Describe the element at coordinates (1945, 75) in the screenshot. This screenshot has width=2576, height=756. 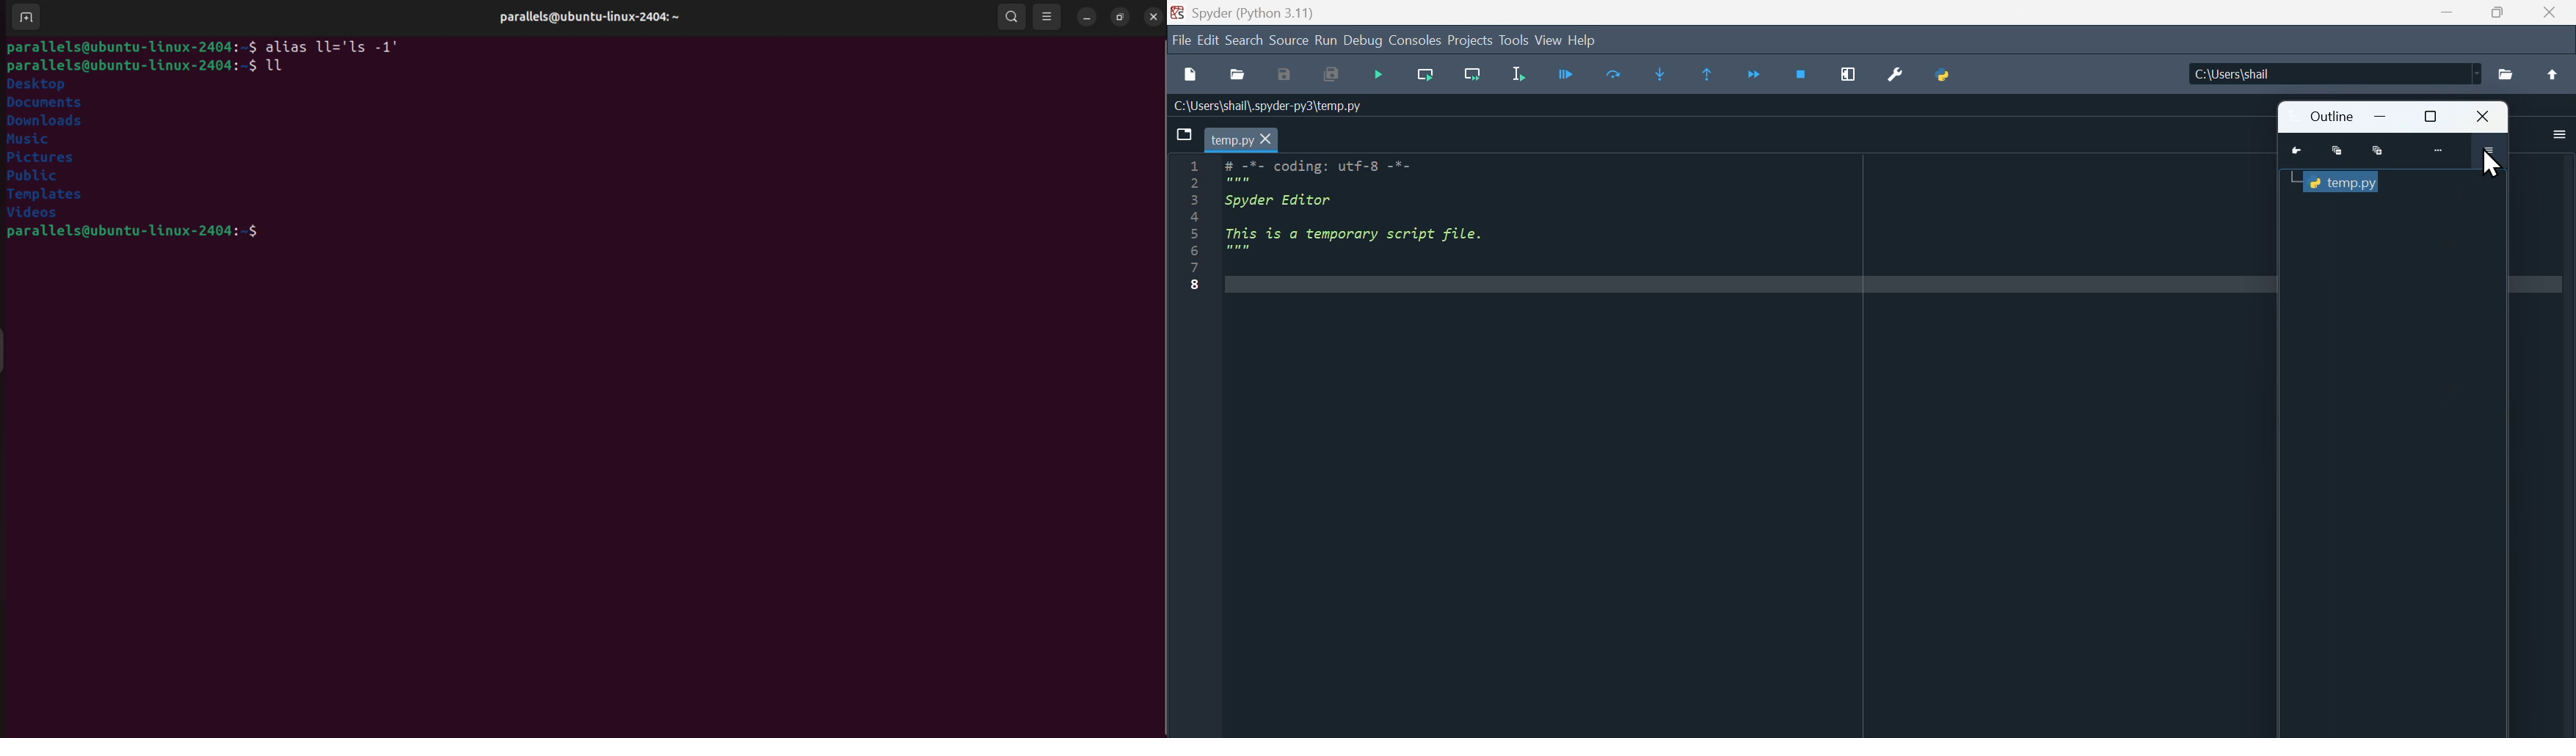
I see `Python path manager` at that location.